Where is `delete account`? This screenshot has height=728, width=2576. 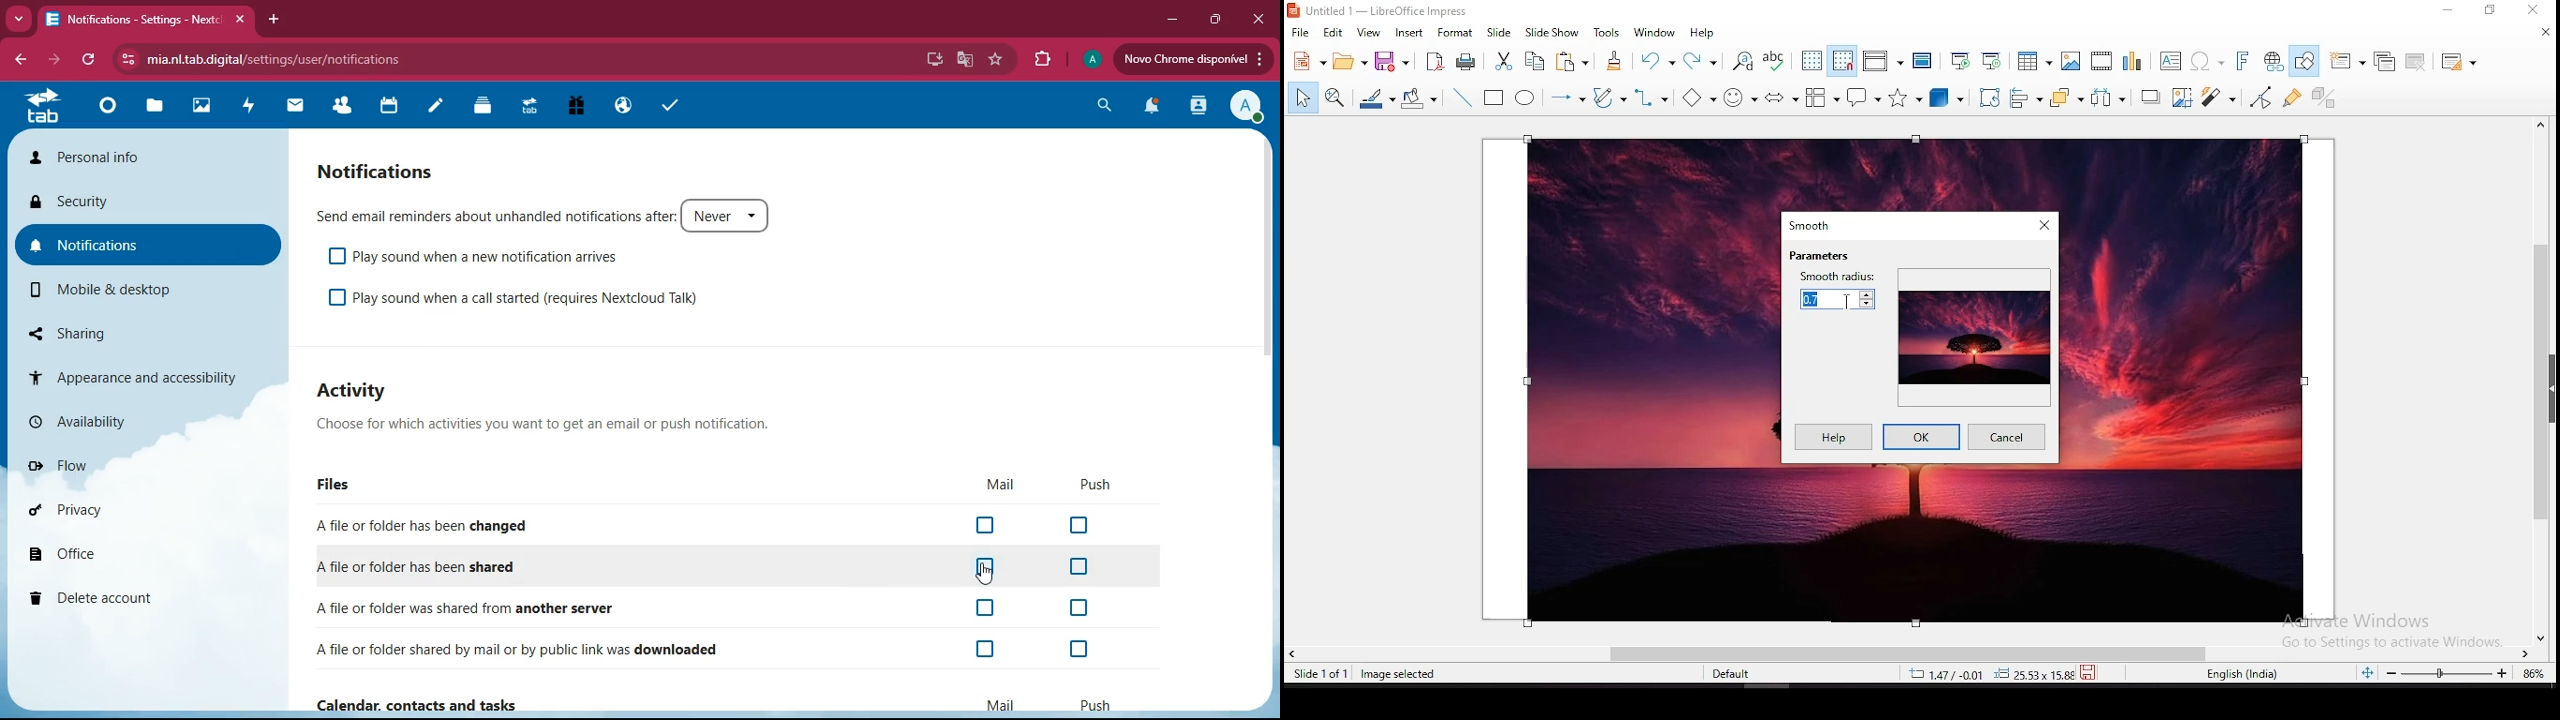
delete account is located at coordinates (134, 595).